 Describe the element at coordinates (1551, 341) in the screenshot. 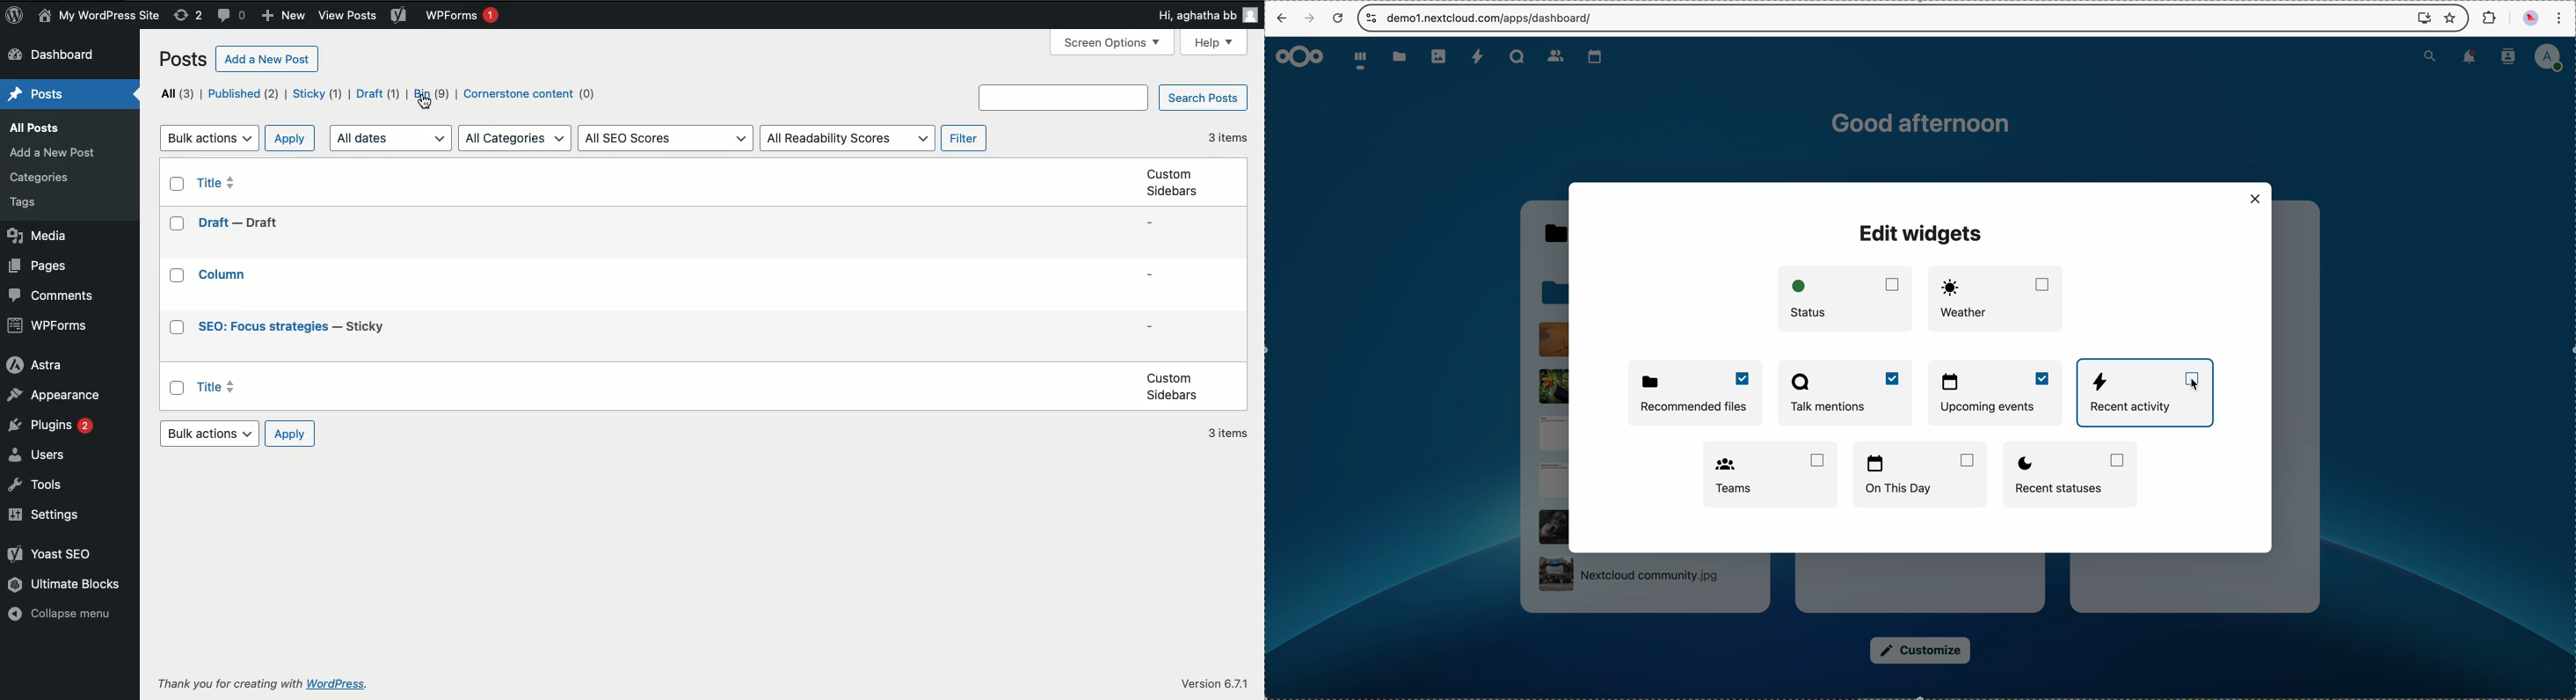

I see `file` at that location.